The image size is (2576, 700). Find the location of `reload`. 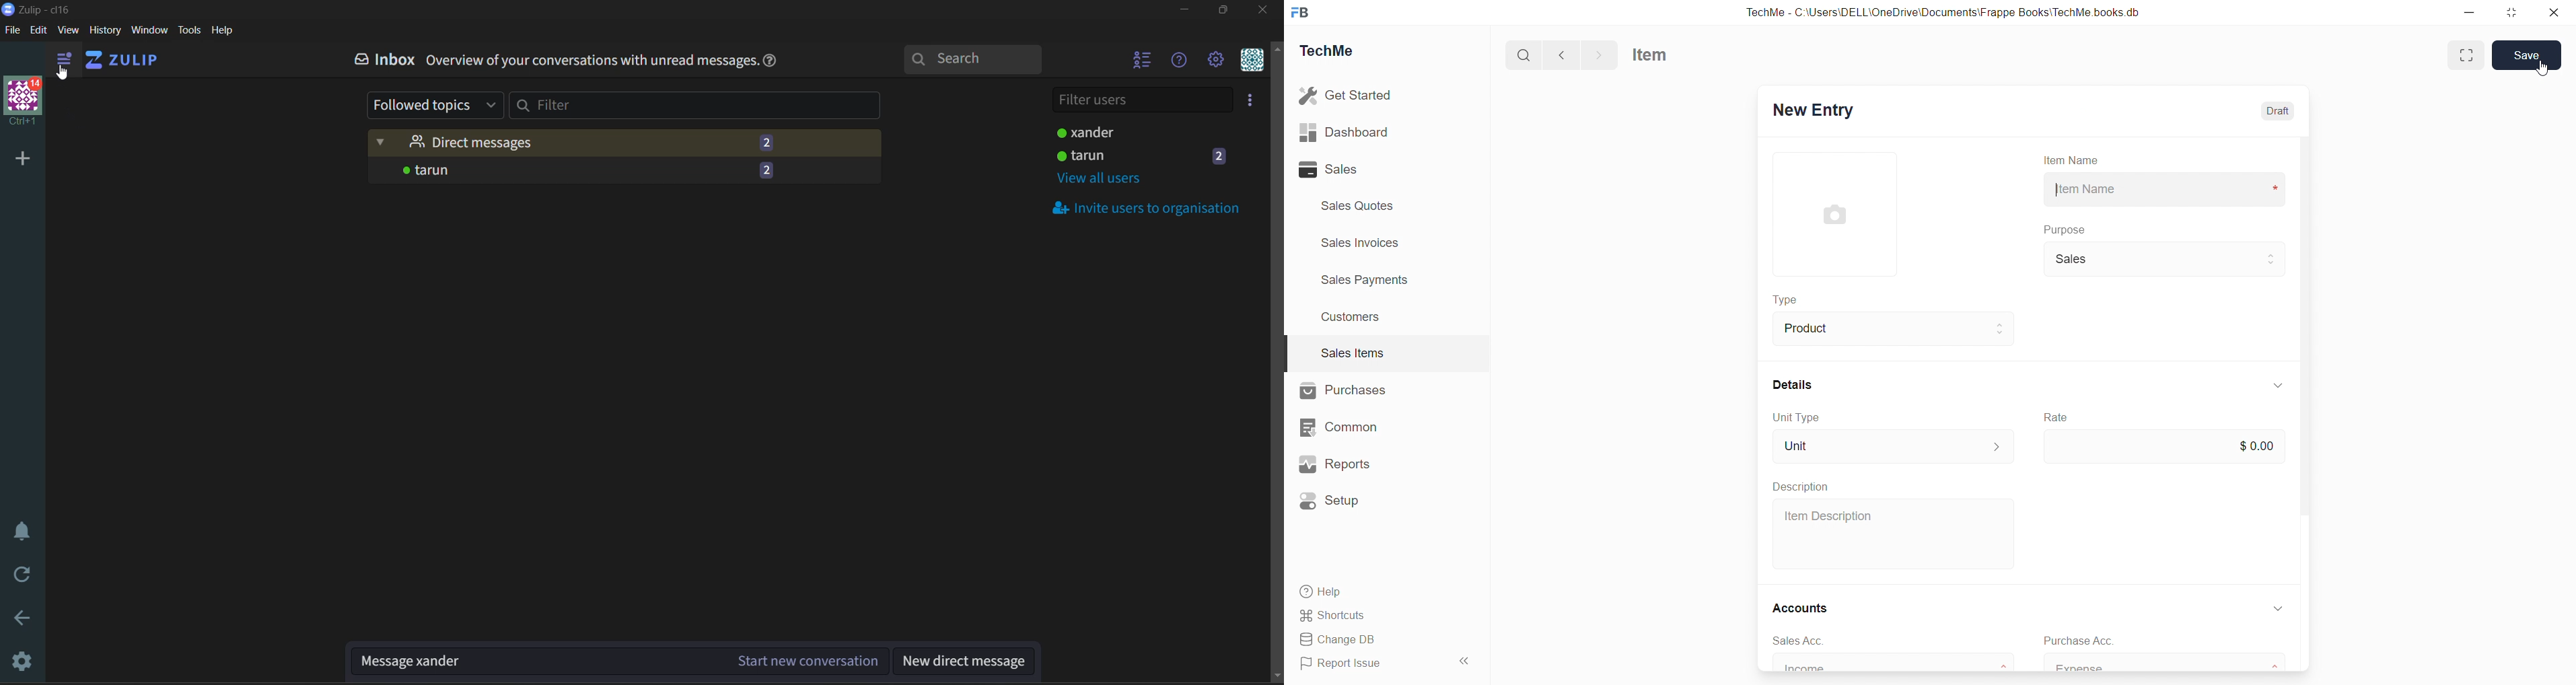

reload is located at coordinates (27, 575).